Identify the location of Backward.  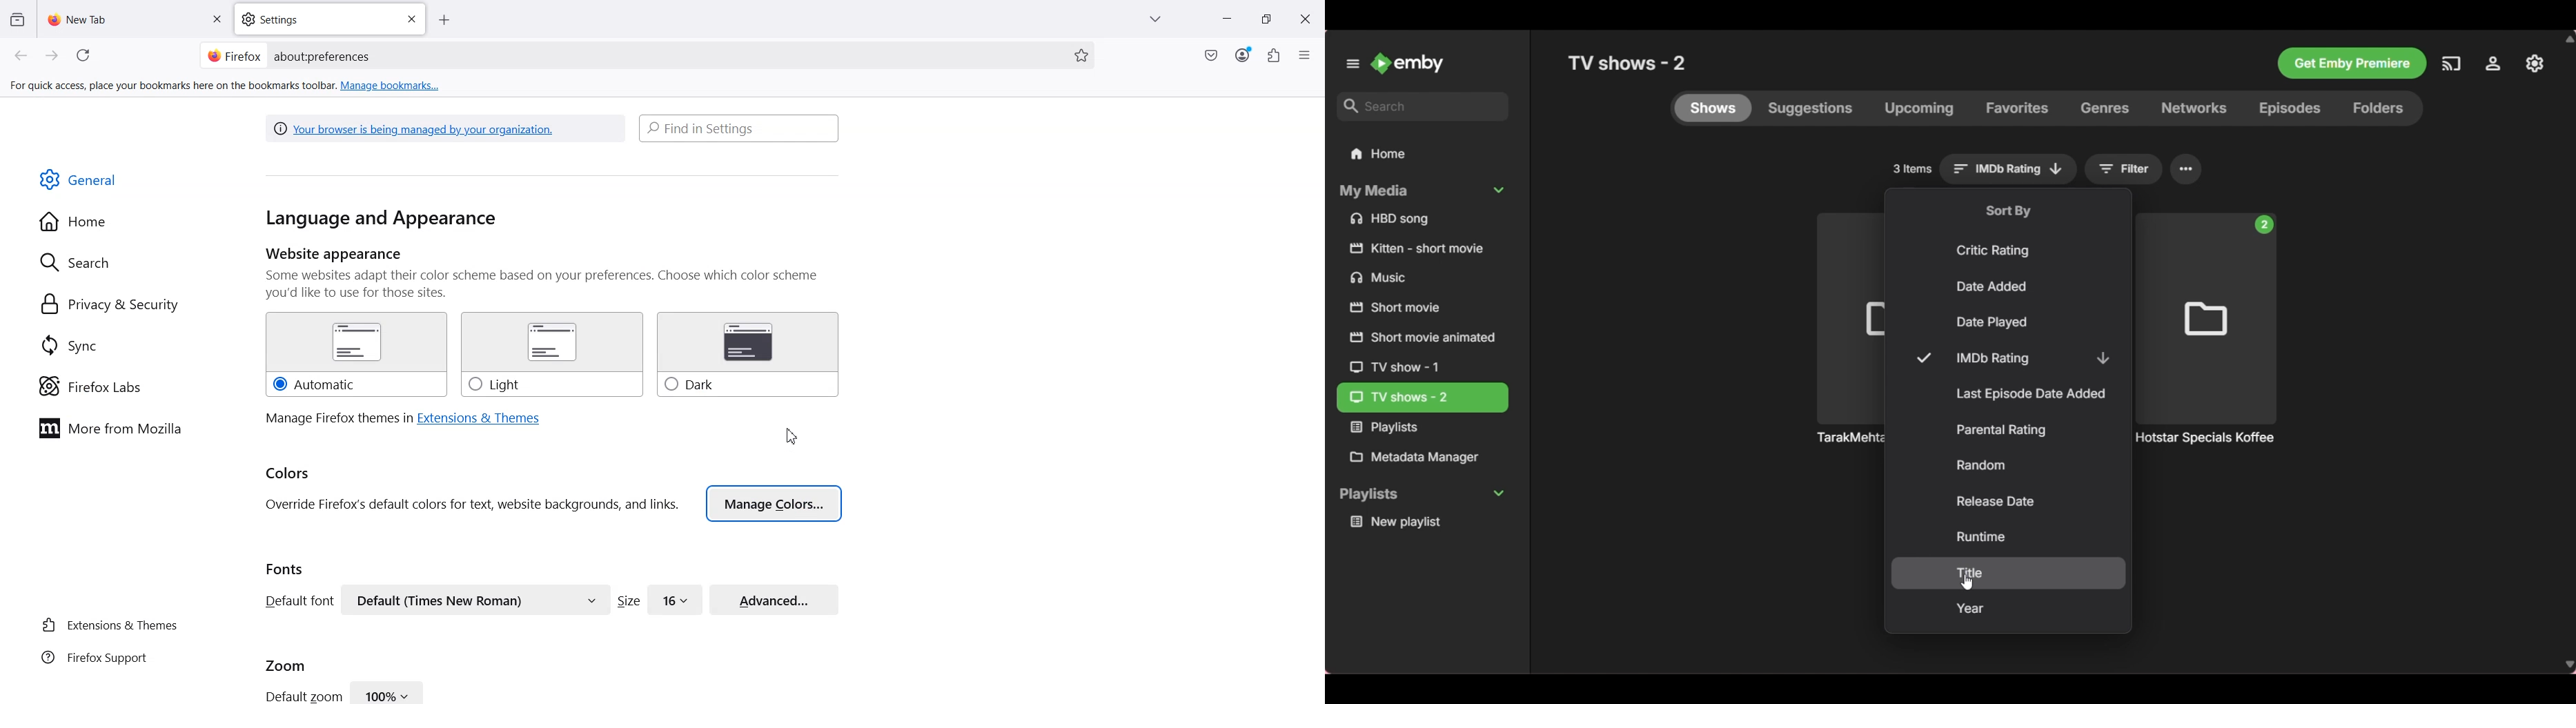
(22, 56).